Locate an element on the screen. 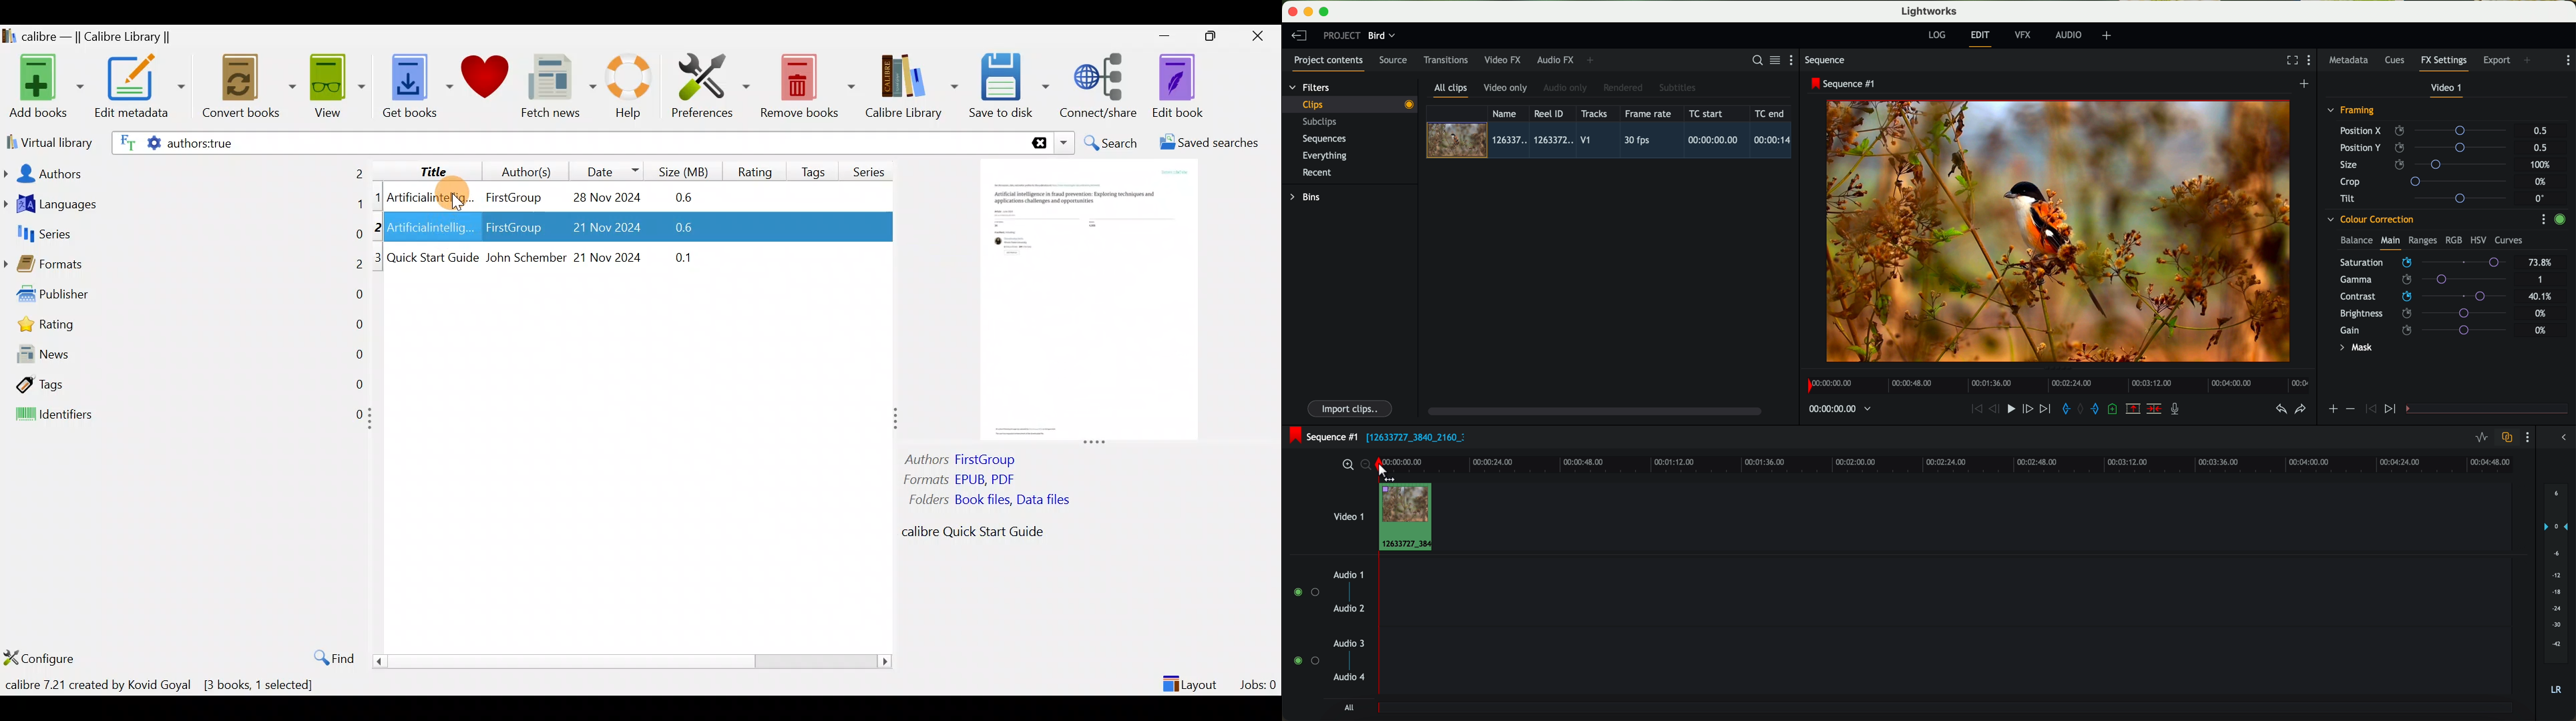 Image resolution: width=2576 pixels, height=728 pixels. Minimize is located at coordinates (1164, 35).